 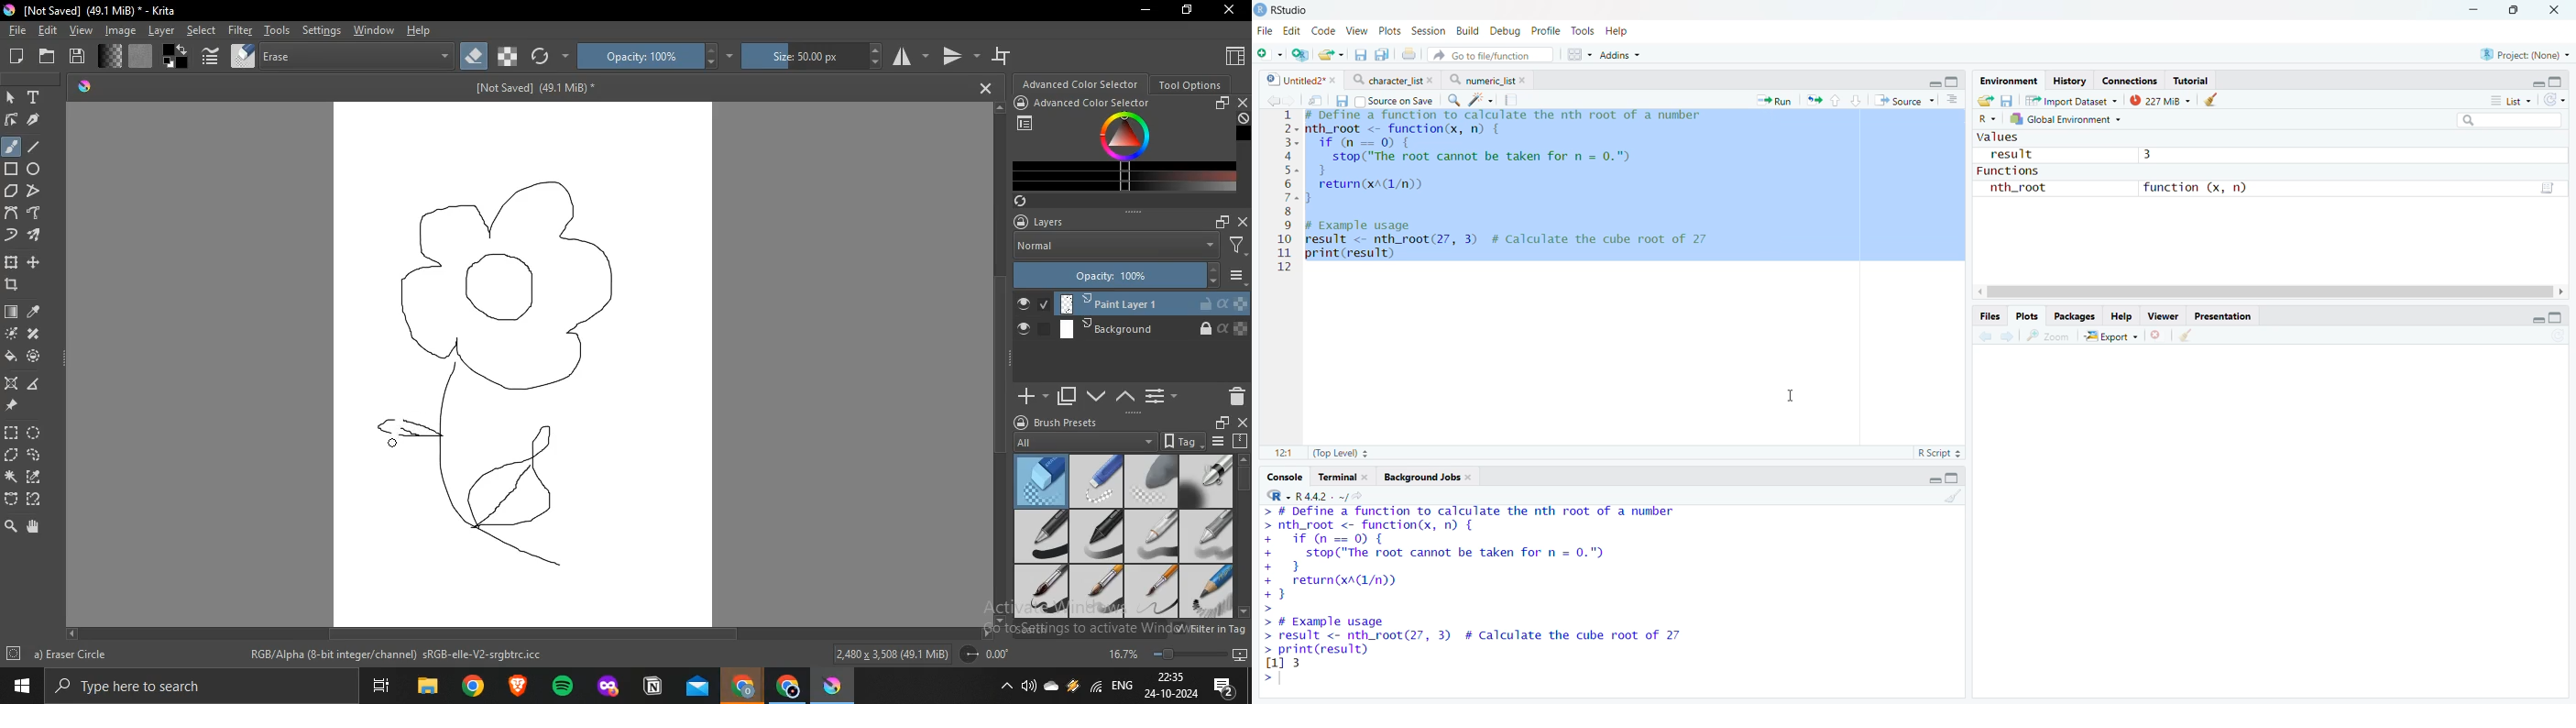 I want to click on Files, so click(x=1989, y=315).